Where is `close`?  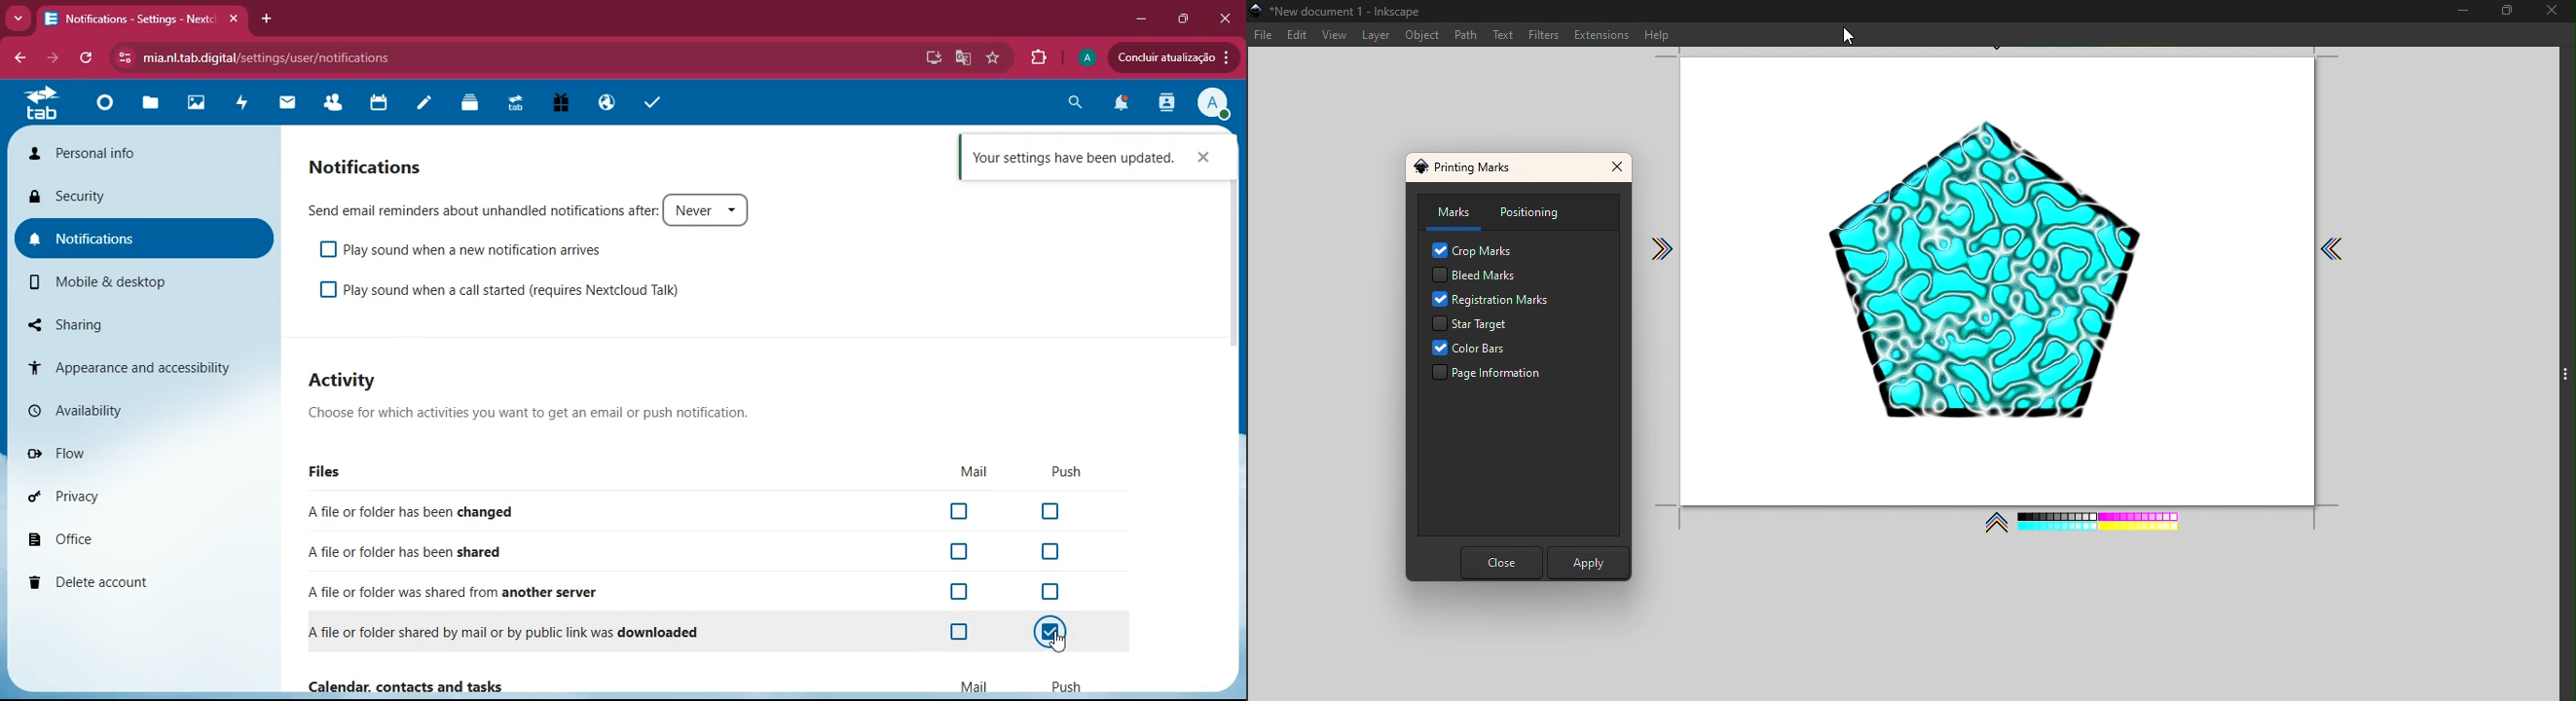 close is located at coordinates (1224, 18).